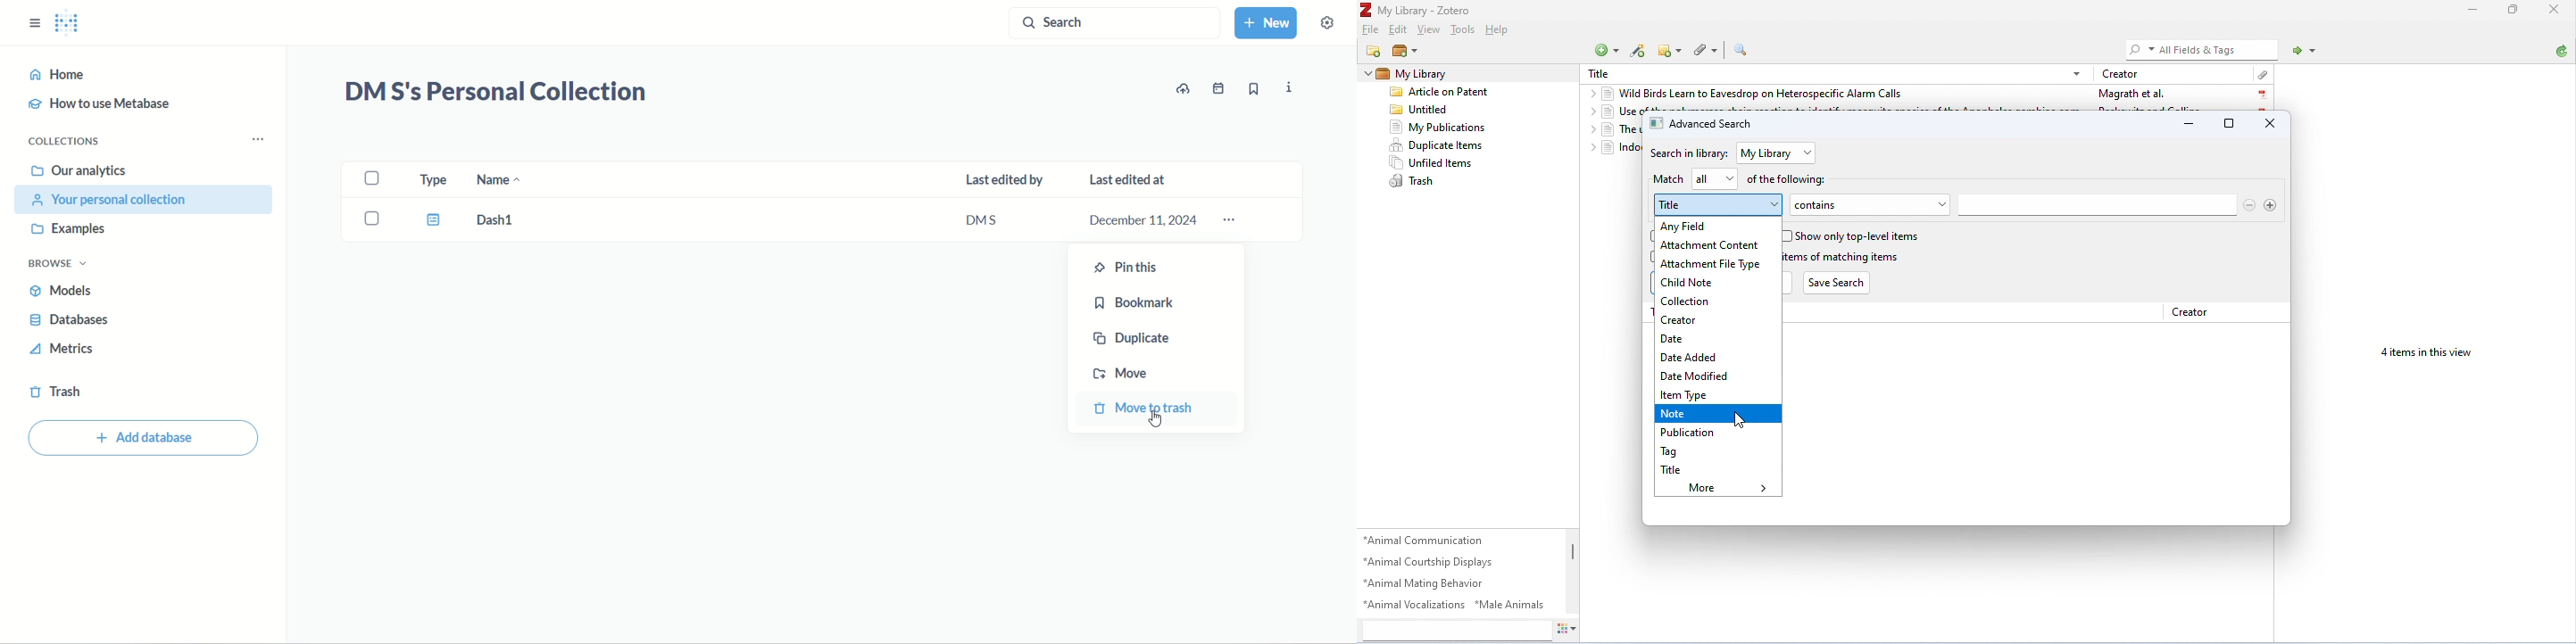 The height and width of the screenshot is (644, 2576). What do you see at coordinates (1291, 88) in the screenshot?
I see `information` at bounding box center [1291, 88].